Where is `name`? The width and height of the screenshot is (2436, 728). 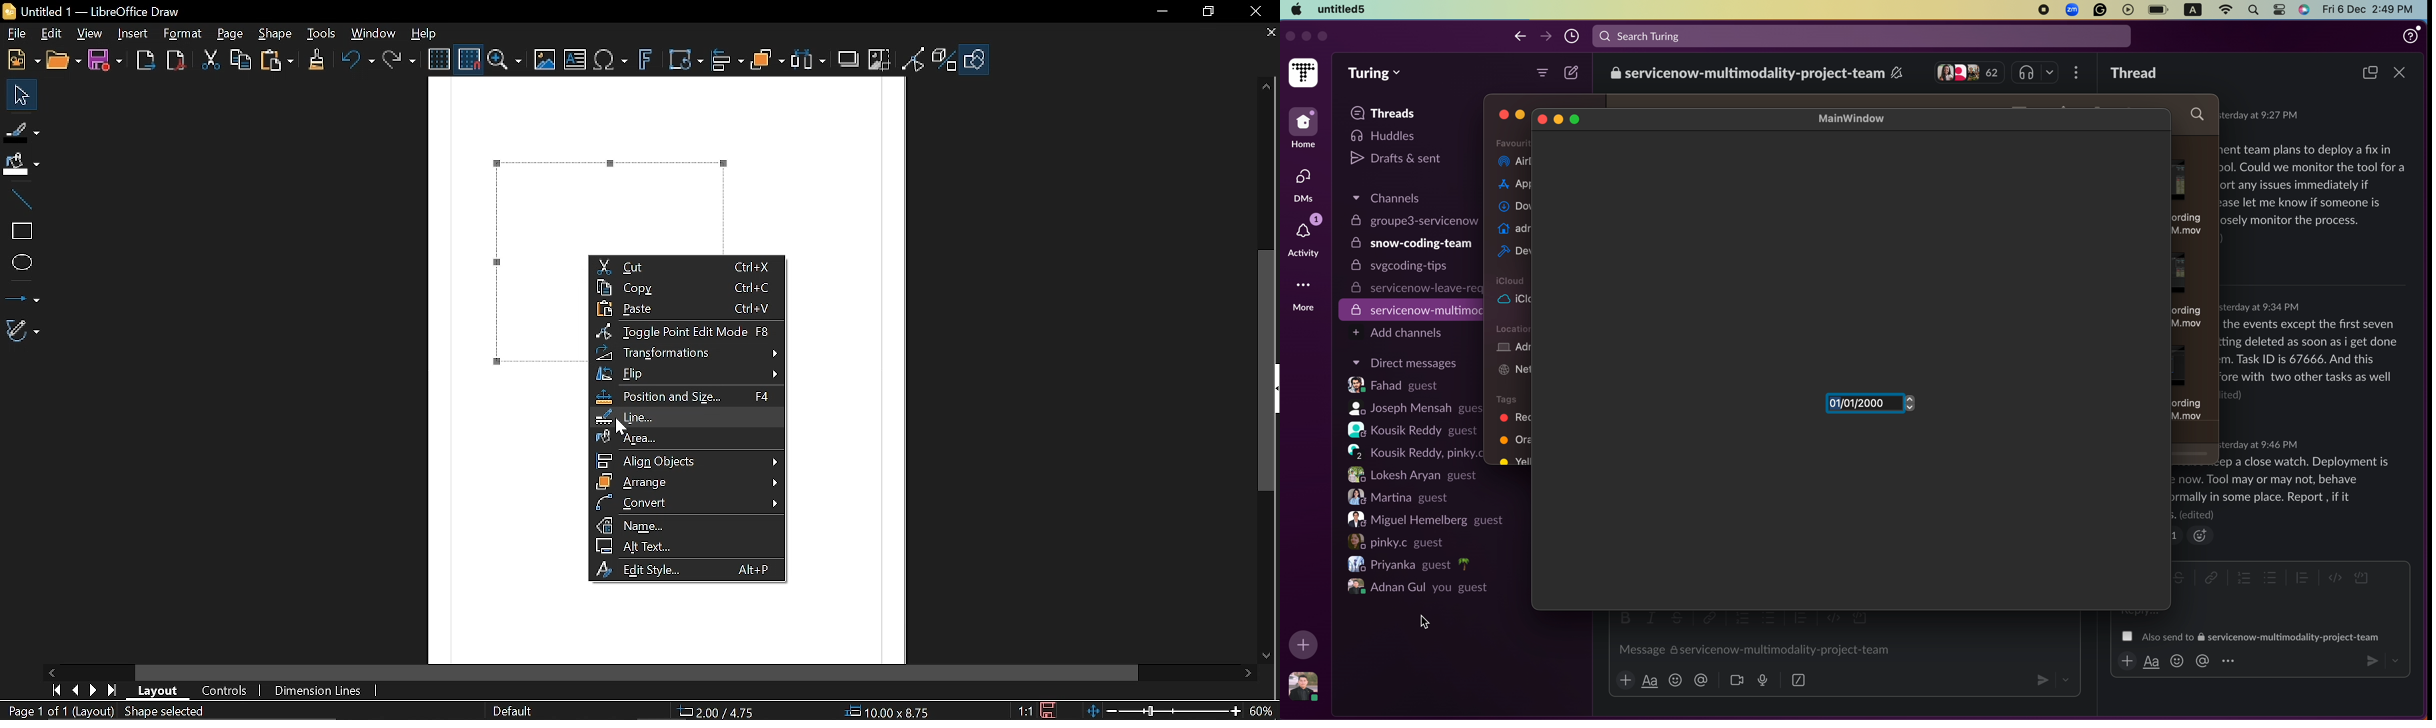
name is located at coordinates (686, 525).